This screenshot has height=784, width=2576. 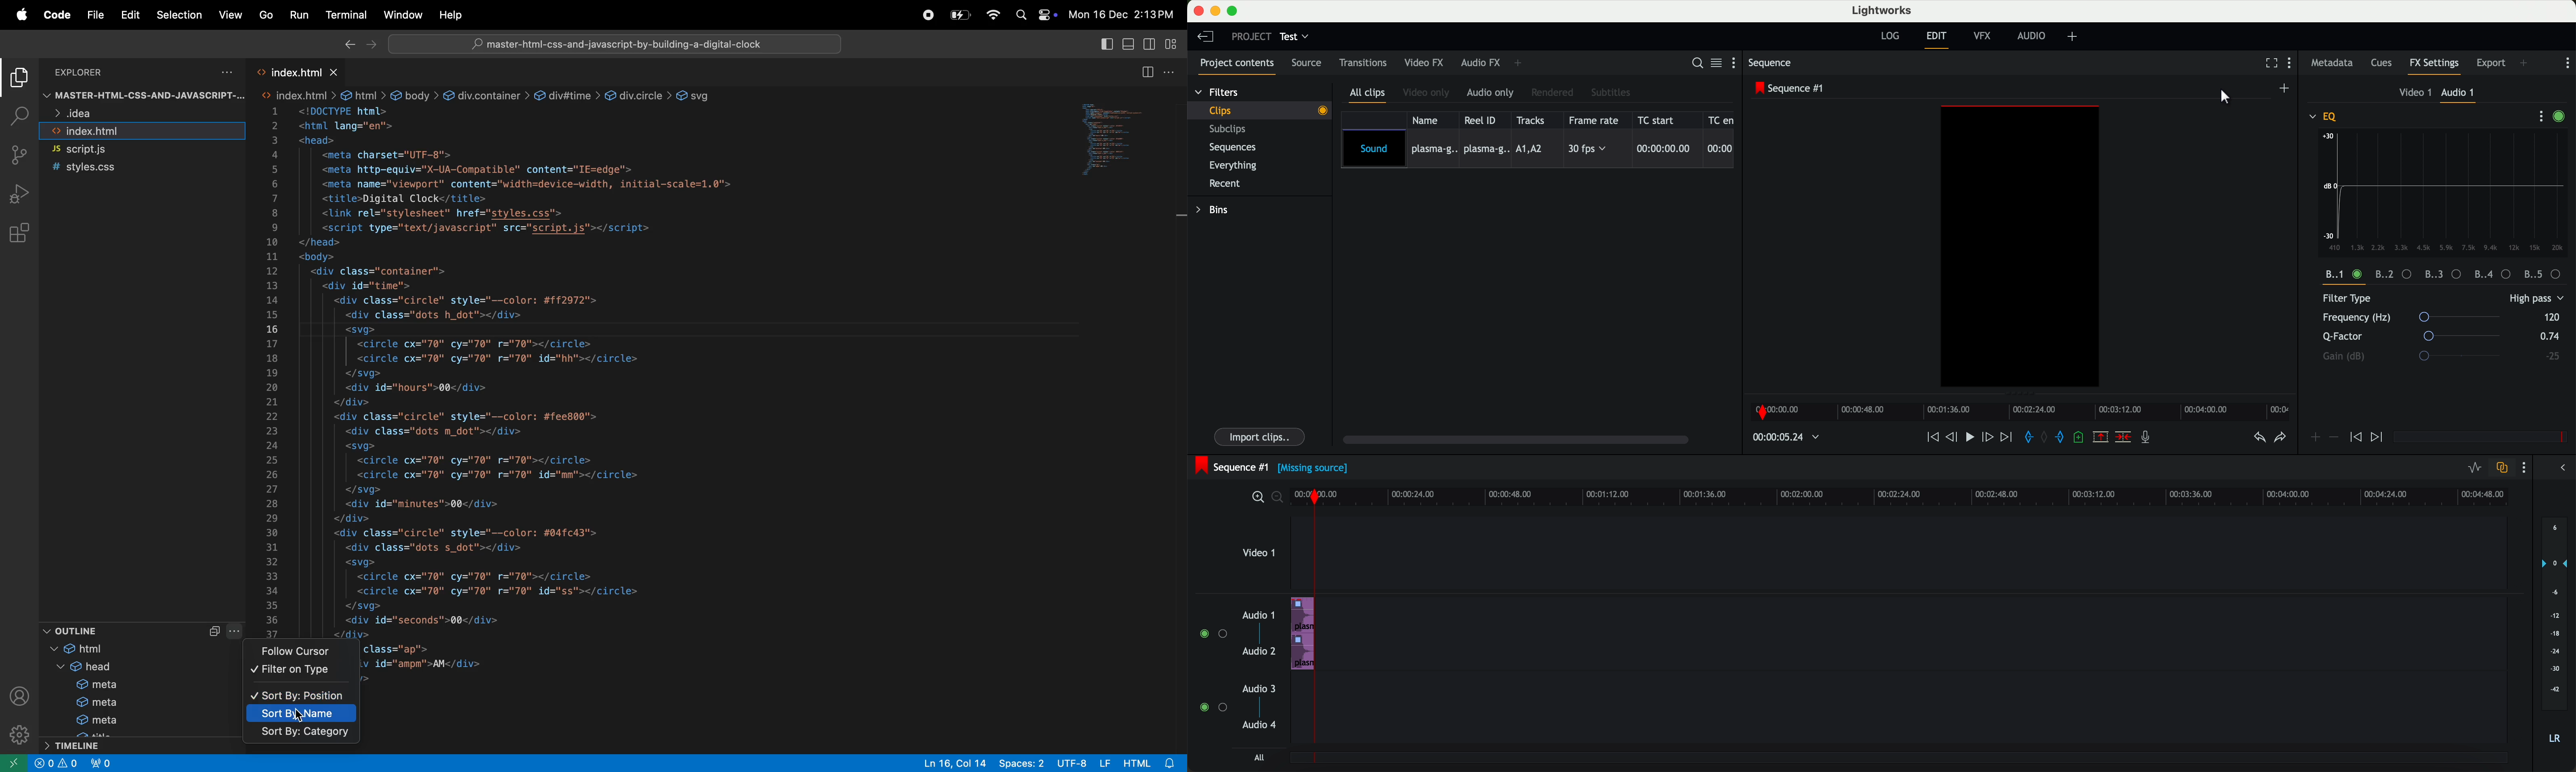 What do you see at coordinates (1174, 44) in the screenshot?
I see `customize layout` at bounding box center [1174, 44].